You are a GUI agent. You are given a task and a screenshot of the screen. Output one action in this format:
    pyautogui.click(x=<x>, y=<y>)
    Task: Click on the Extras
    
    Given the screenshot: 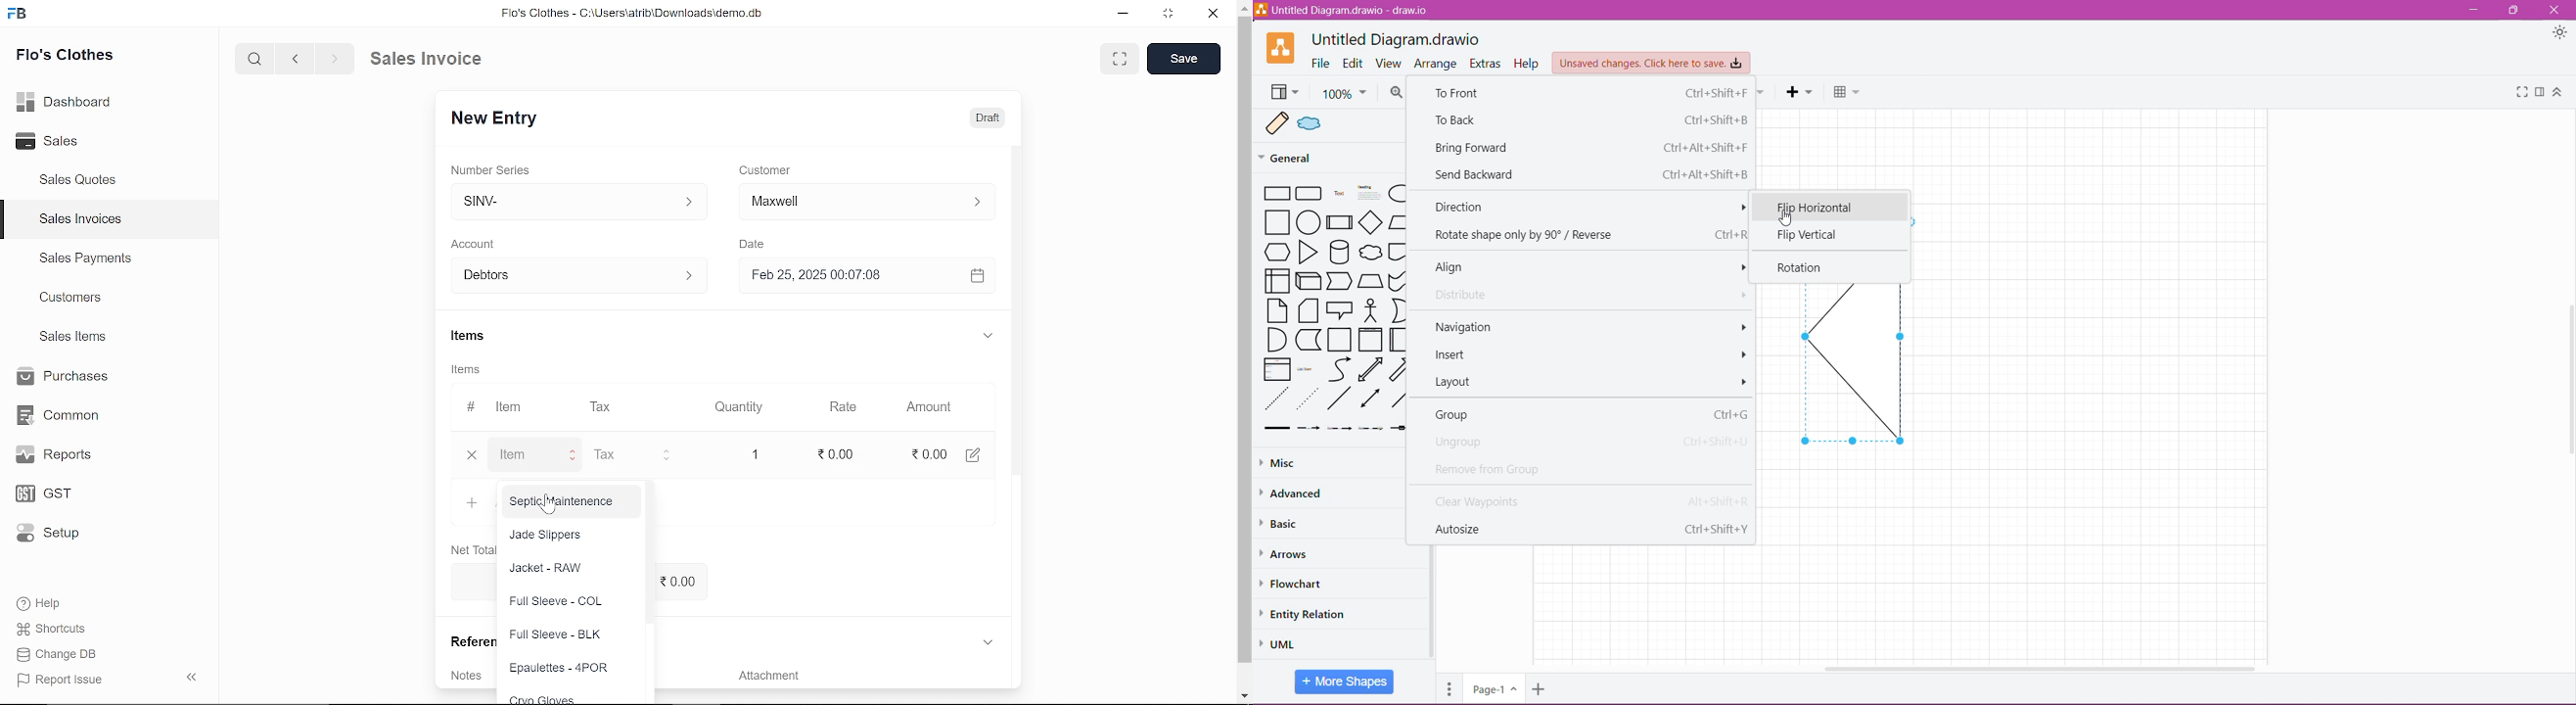 What is the action you would take?
    pyautogui.click(x=1485, y=64)
    